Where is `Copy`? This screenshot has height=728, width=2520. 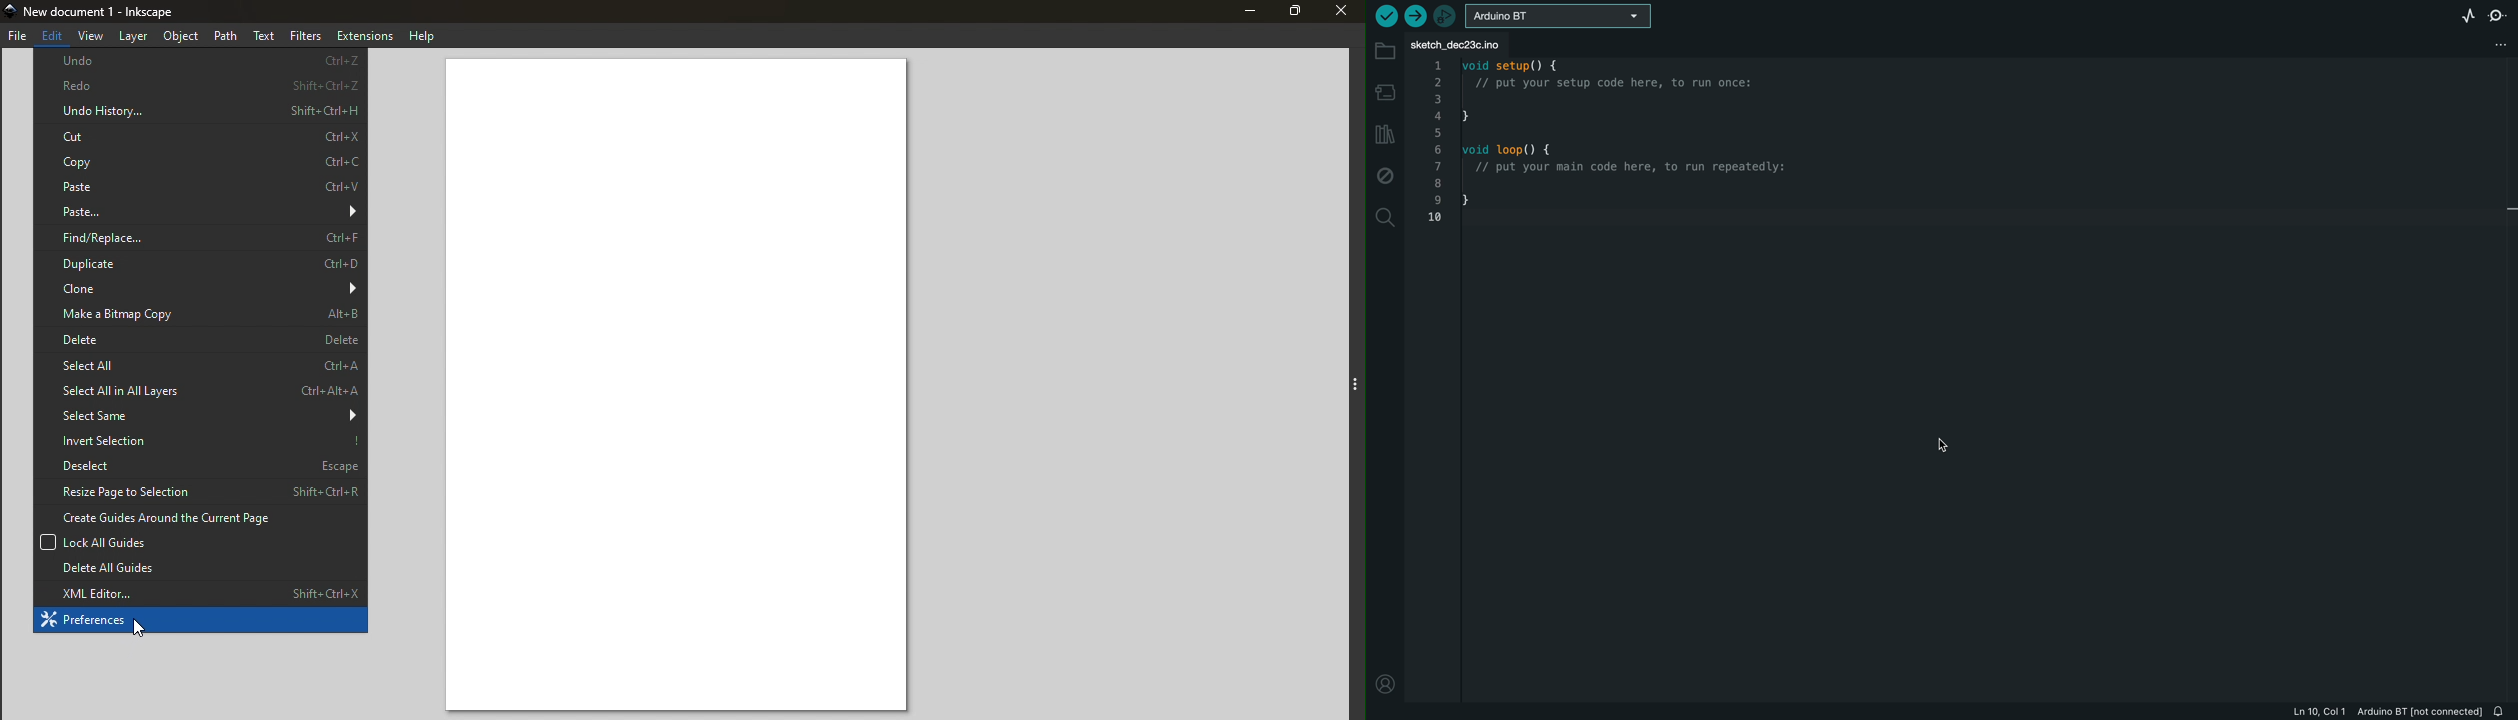 Copy is located at coordinates (200, 162).